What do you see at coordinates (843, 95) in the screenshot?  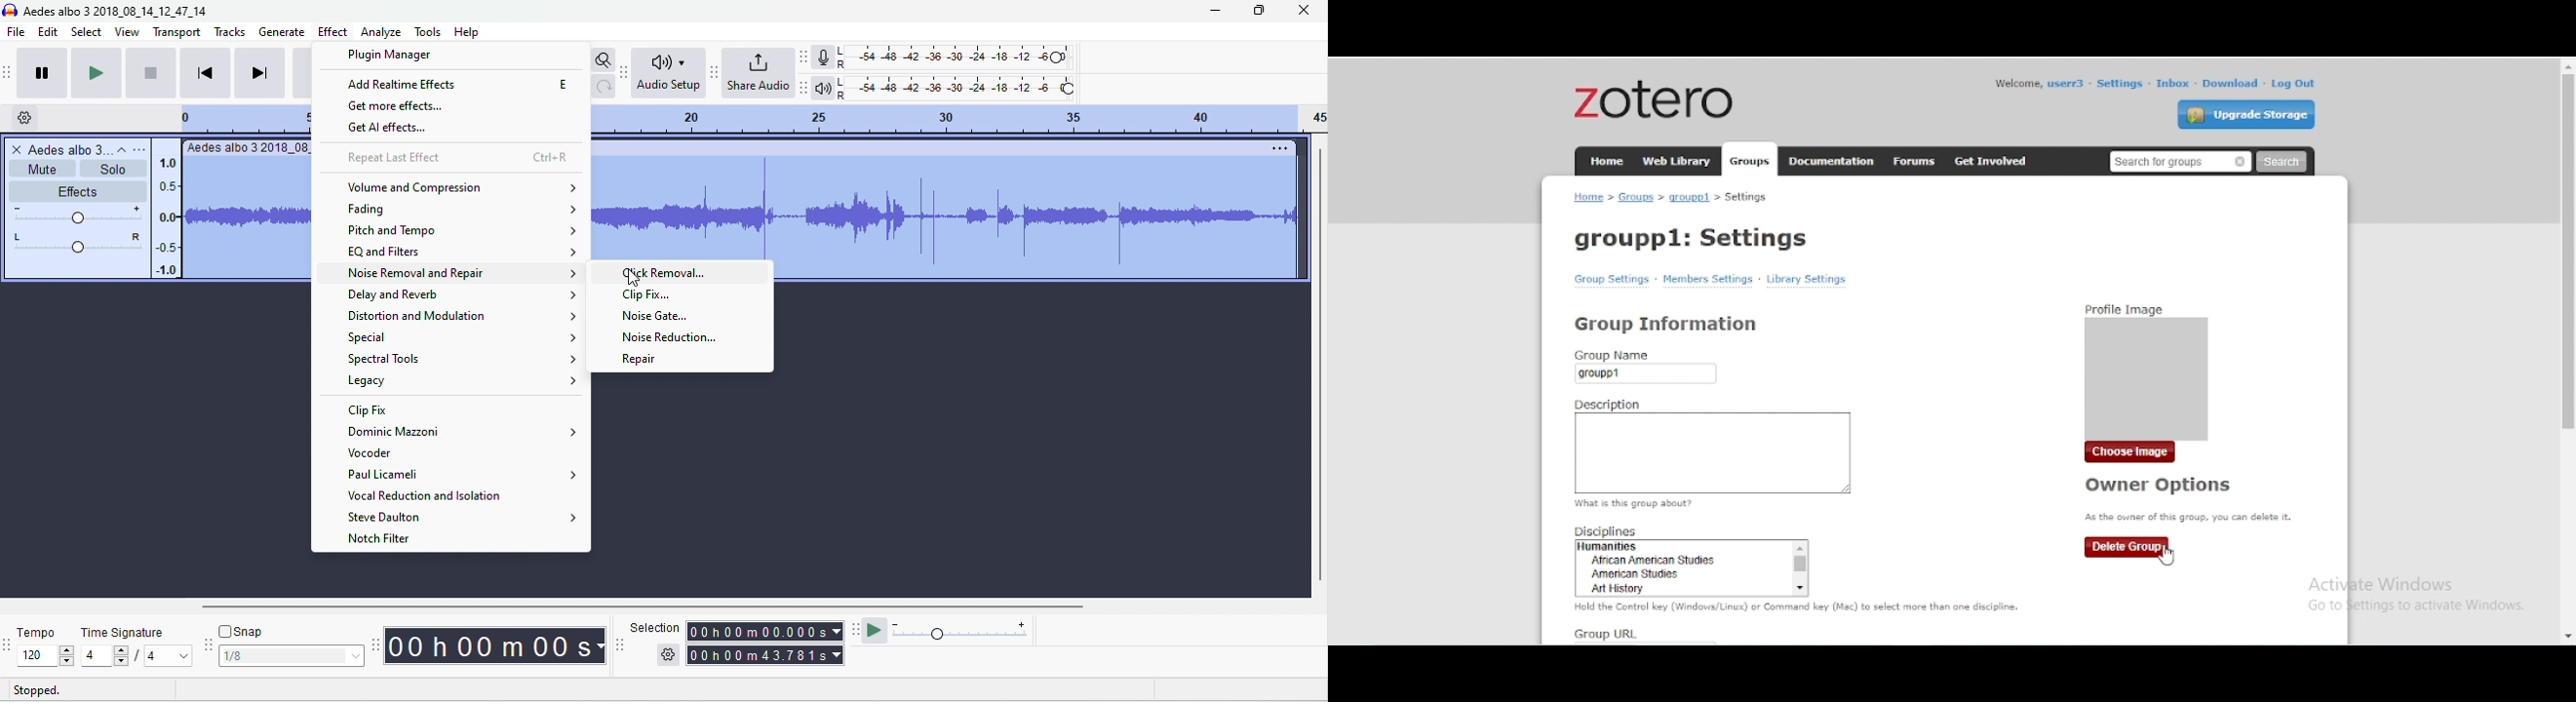 I see `R` at bounding box center [843, 95].